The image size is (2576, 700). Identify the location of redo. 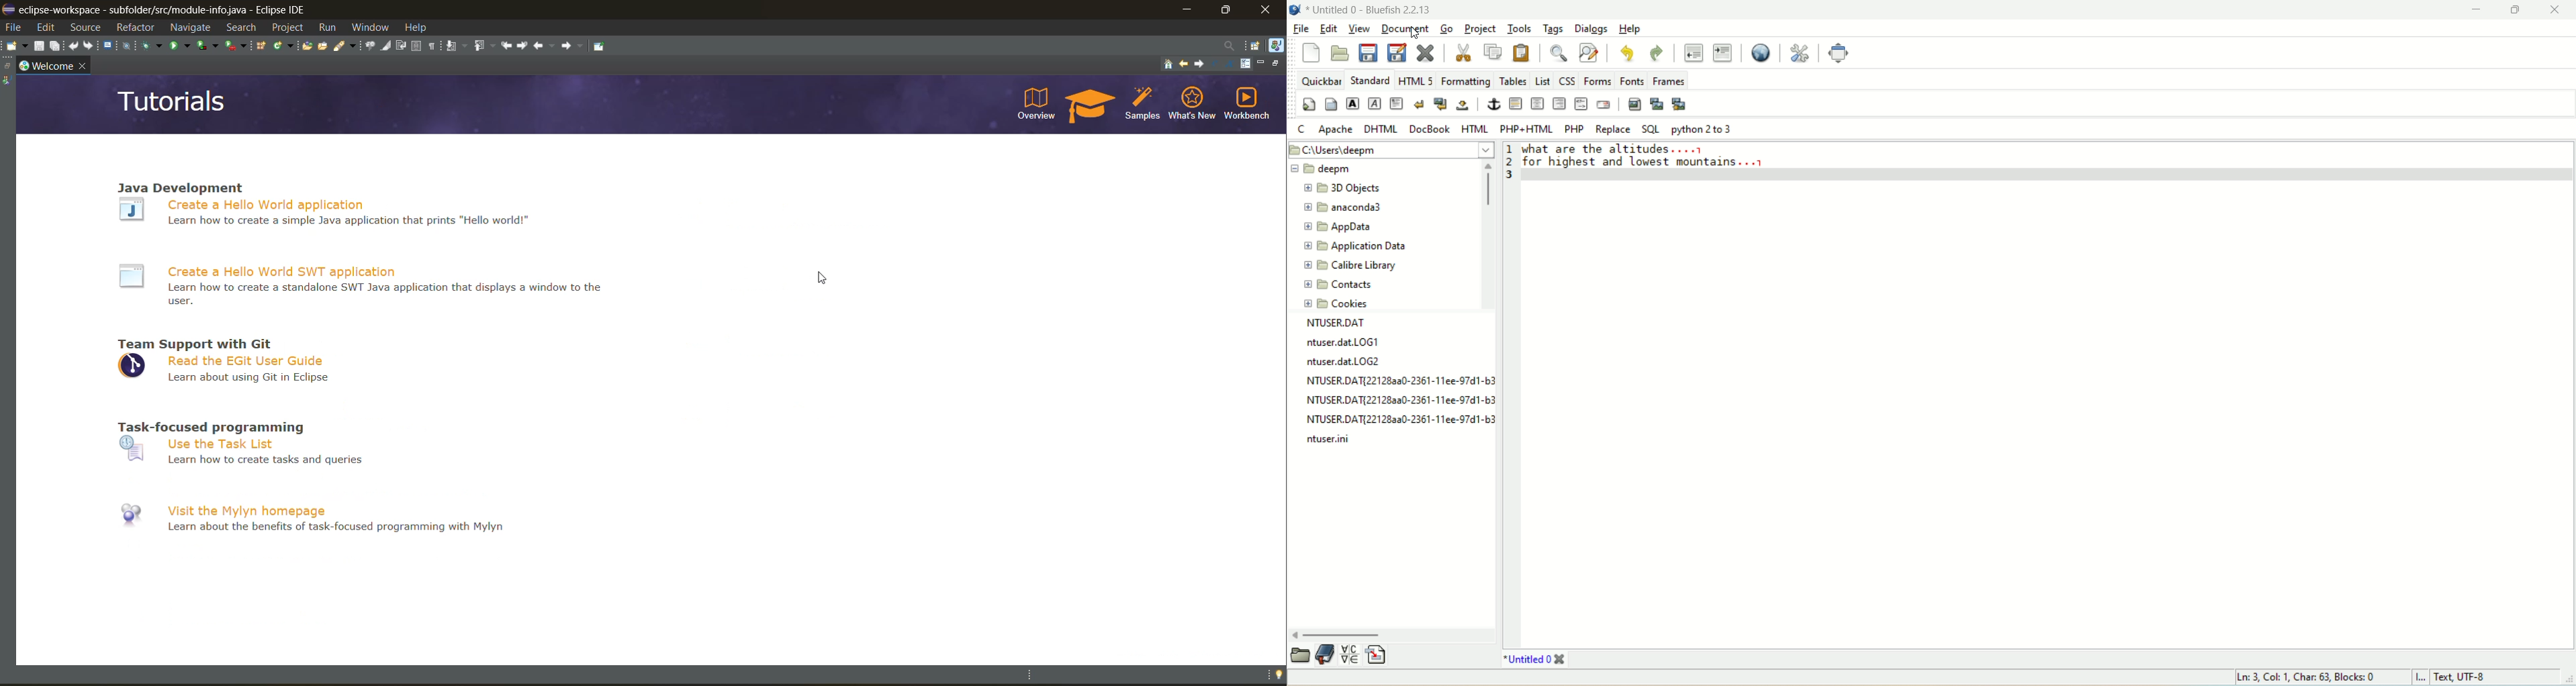
(1655, 53).